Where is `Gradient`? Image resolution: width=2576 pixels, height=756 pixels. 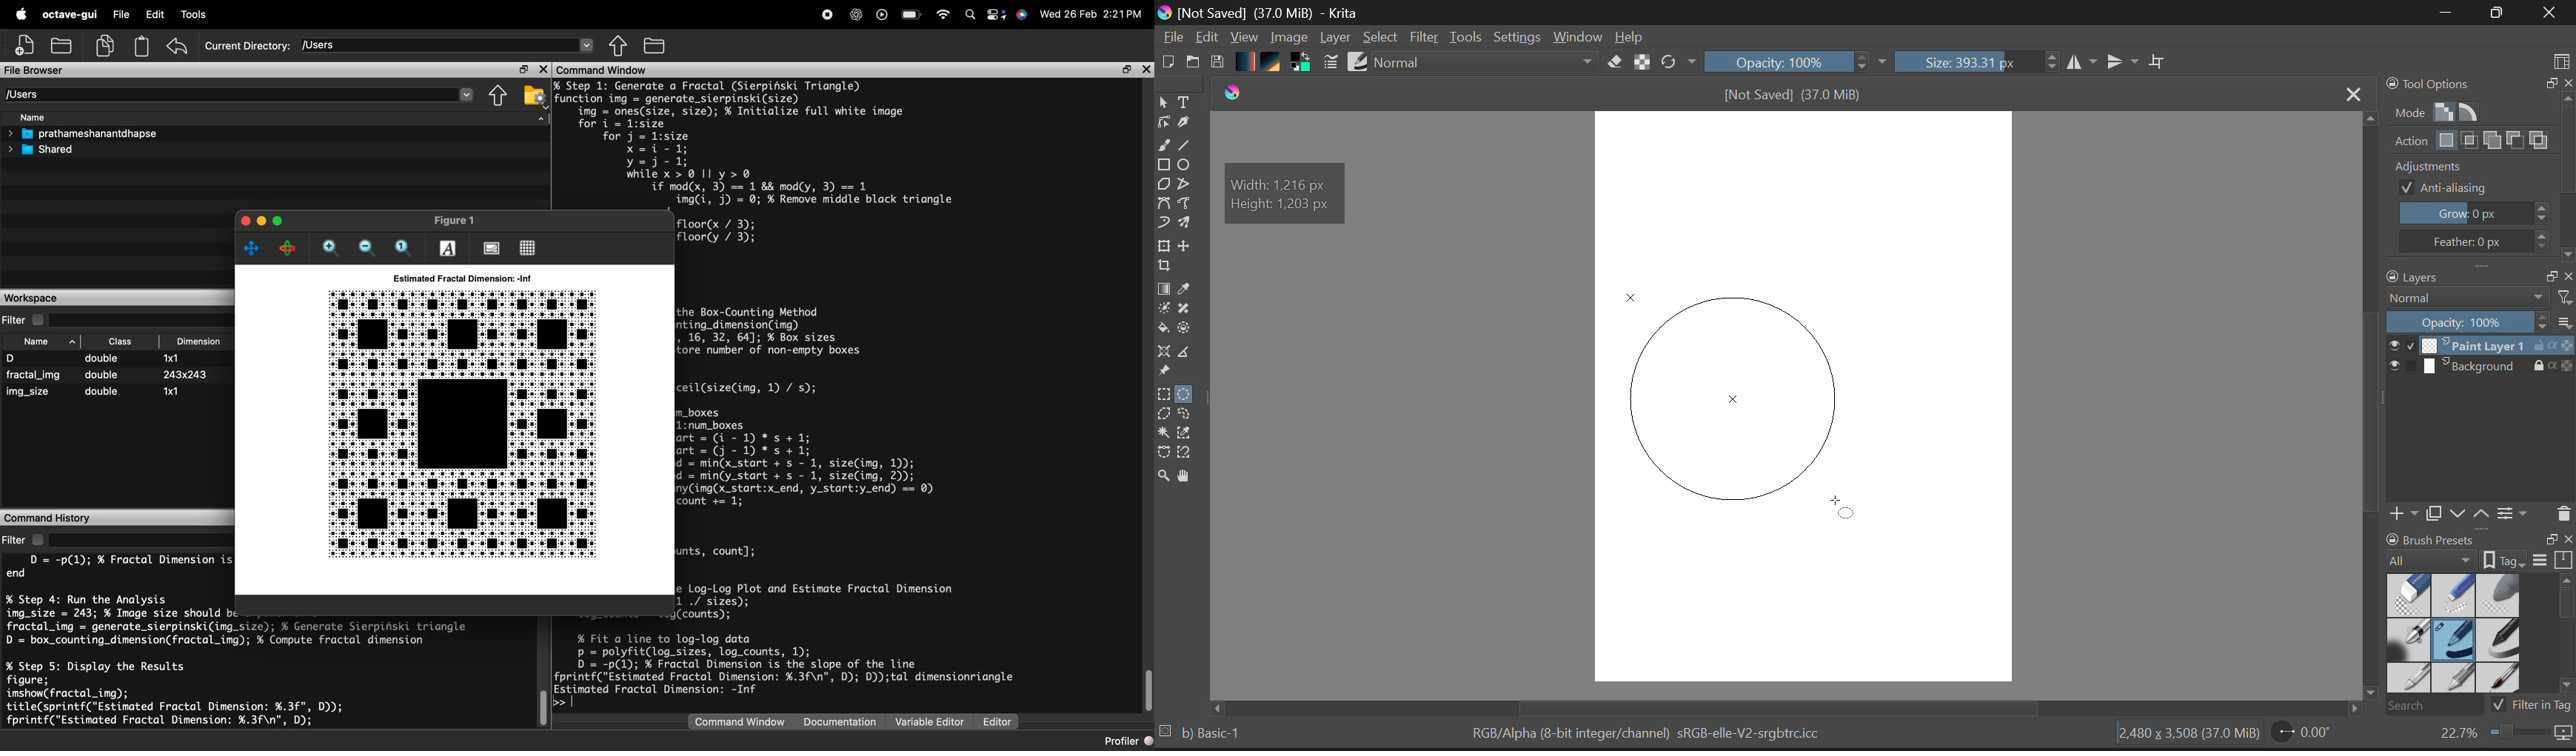 Gradient is located at coordinates (1246, 62).